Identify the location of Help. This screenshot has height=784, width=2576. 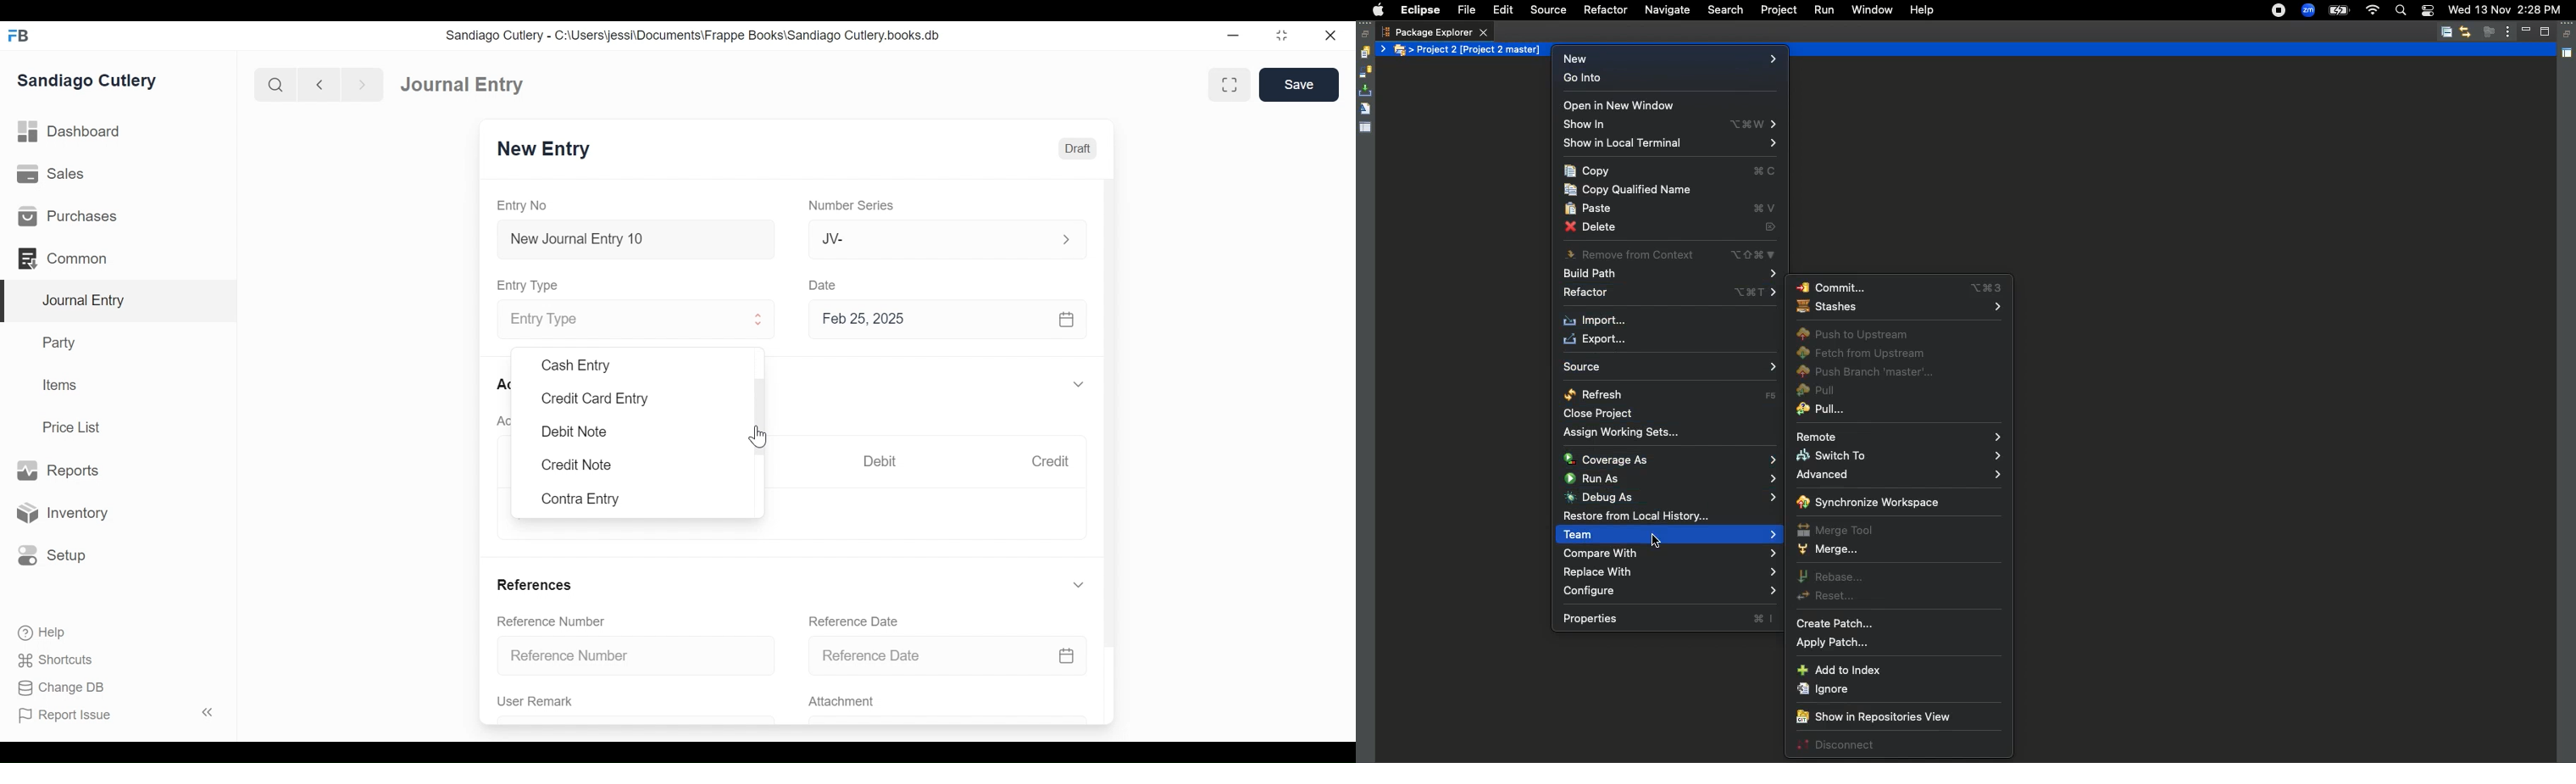
(1922, 9).